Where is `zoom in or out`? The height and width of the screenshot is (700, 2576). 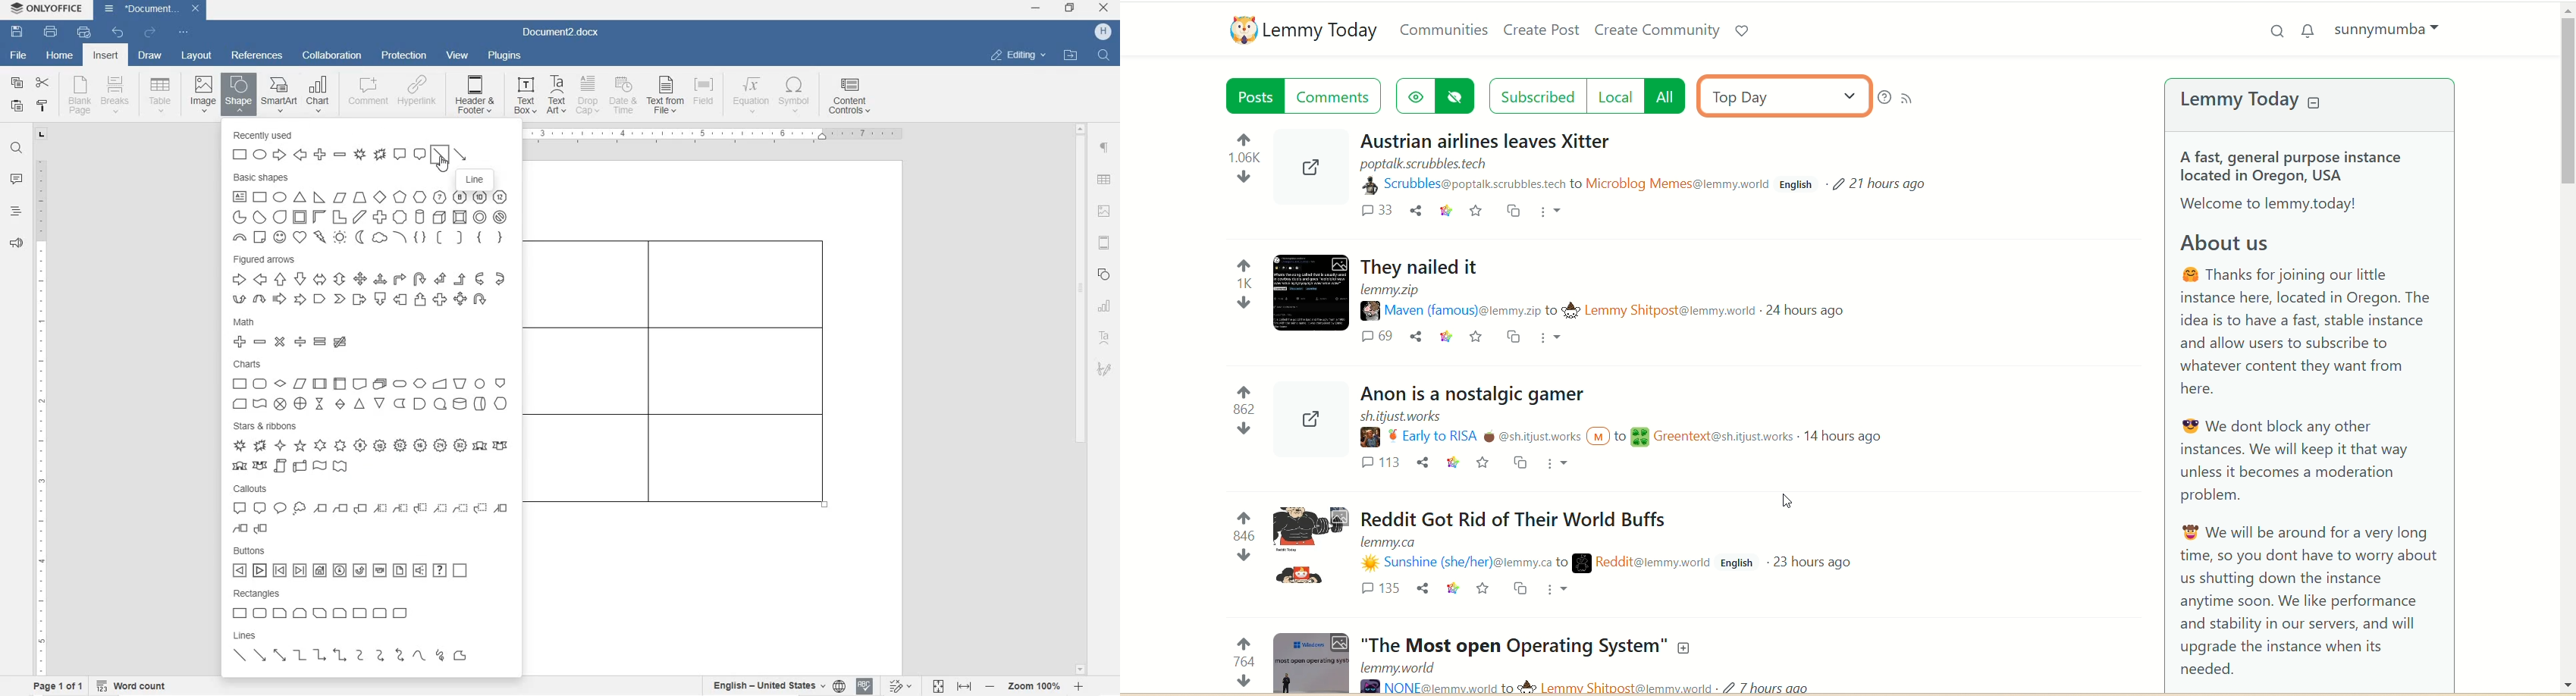 zoom in or out is located at coordinates (1036, 686).